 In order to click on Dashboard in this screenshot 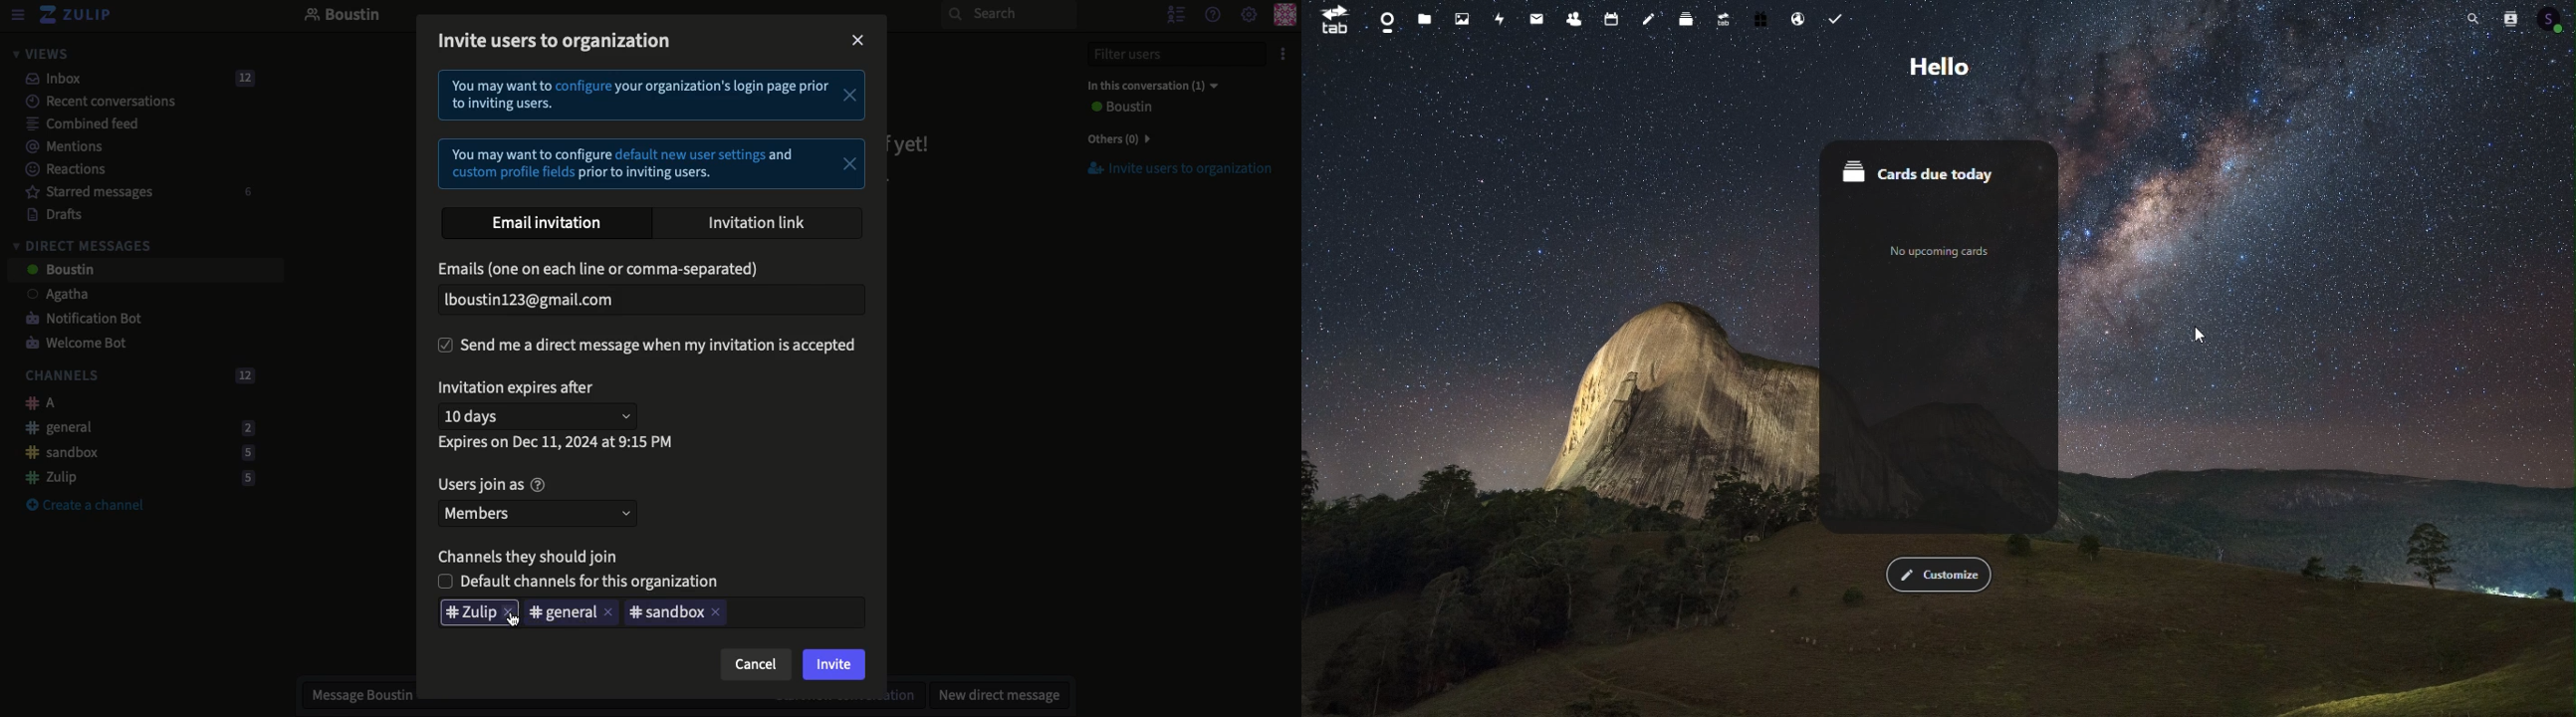, I will do `click(1387, 19)`.